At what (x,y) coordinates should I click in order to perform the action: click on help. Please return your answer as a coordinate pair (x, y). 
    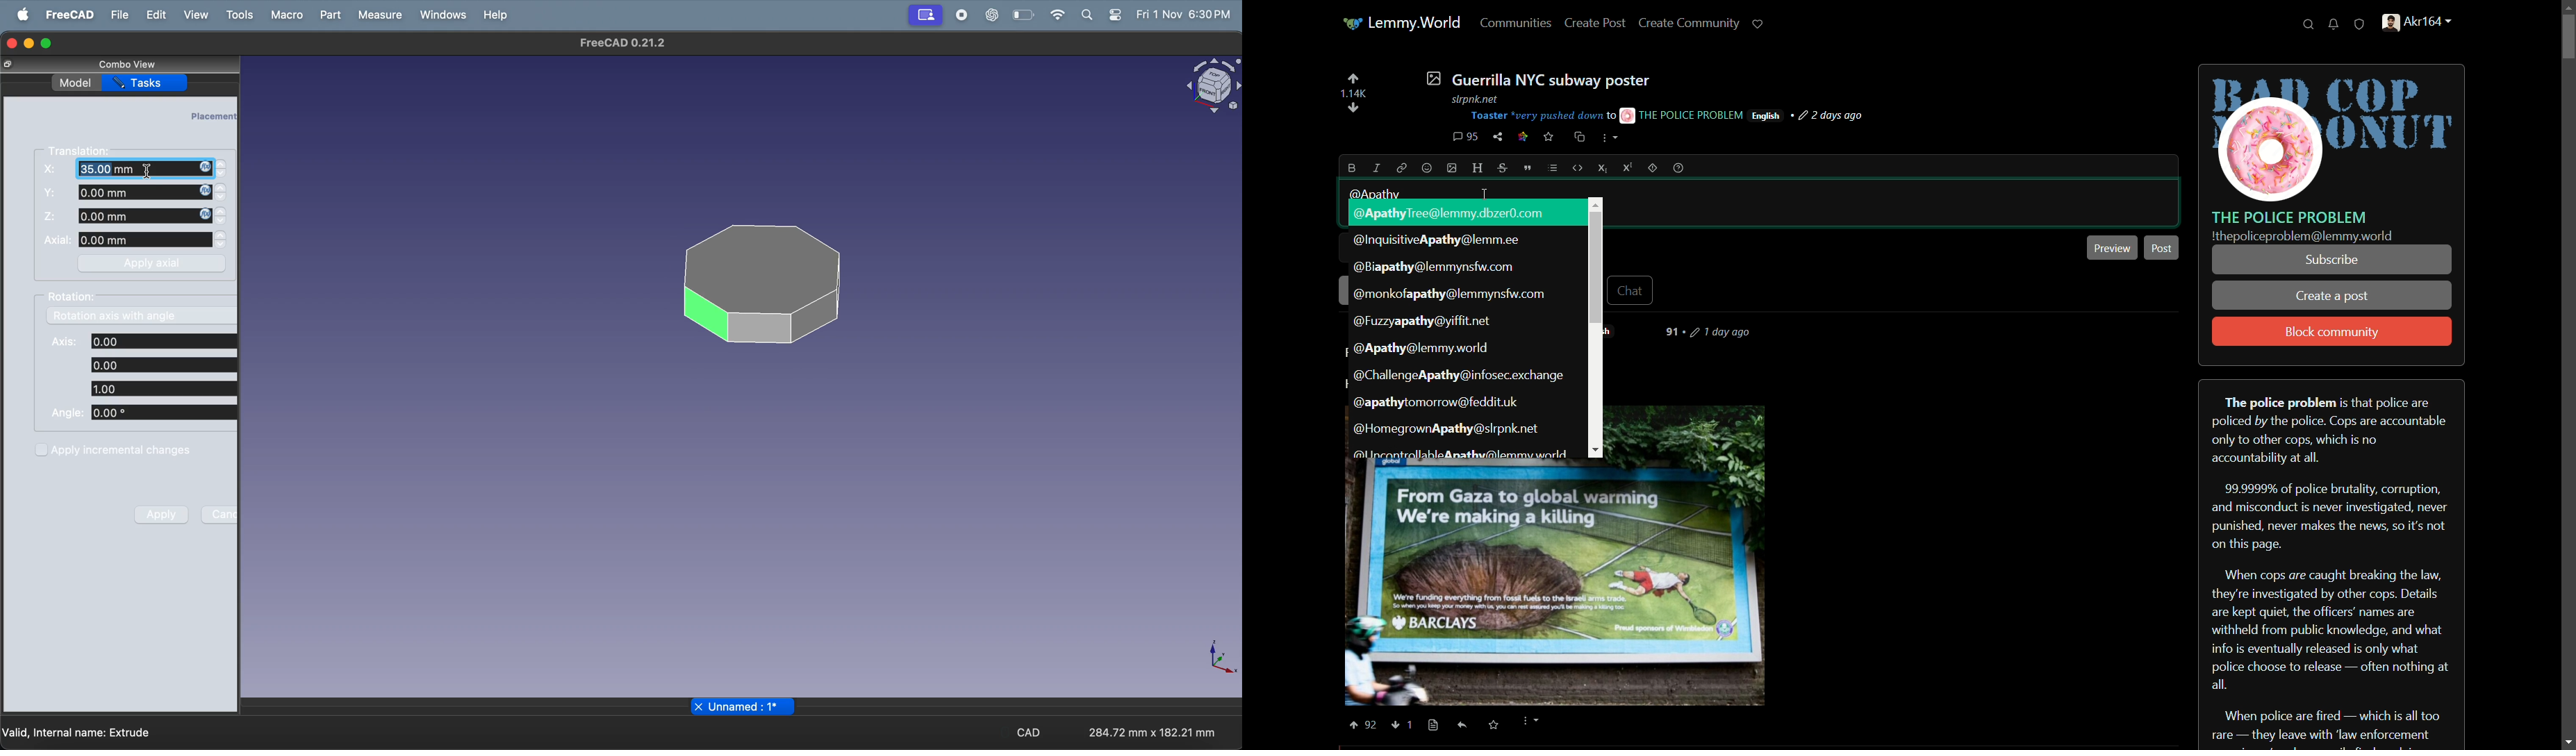
    Looking at the image, I should click on (1678, 168).